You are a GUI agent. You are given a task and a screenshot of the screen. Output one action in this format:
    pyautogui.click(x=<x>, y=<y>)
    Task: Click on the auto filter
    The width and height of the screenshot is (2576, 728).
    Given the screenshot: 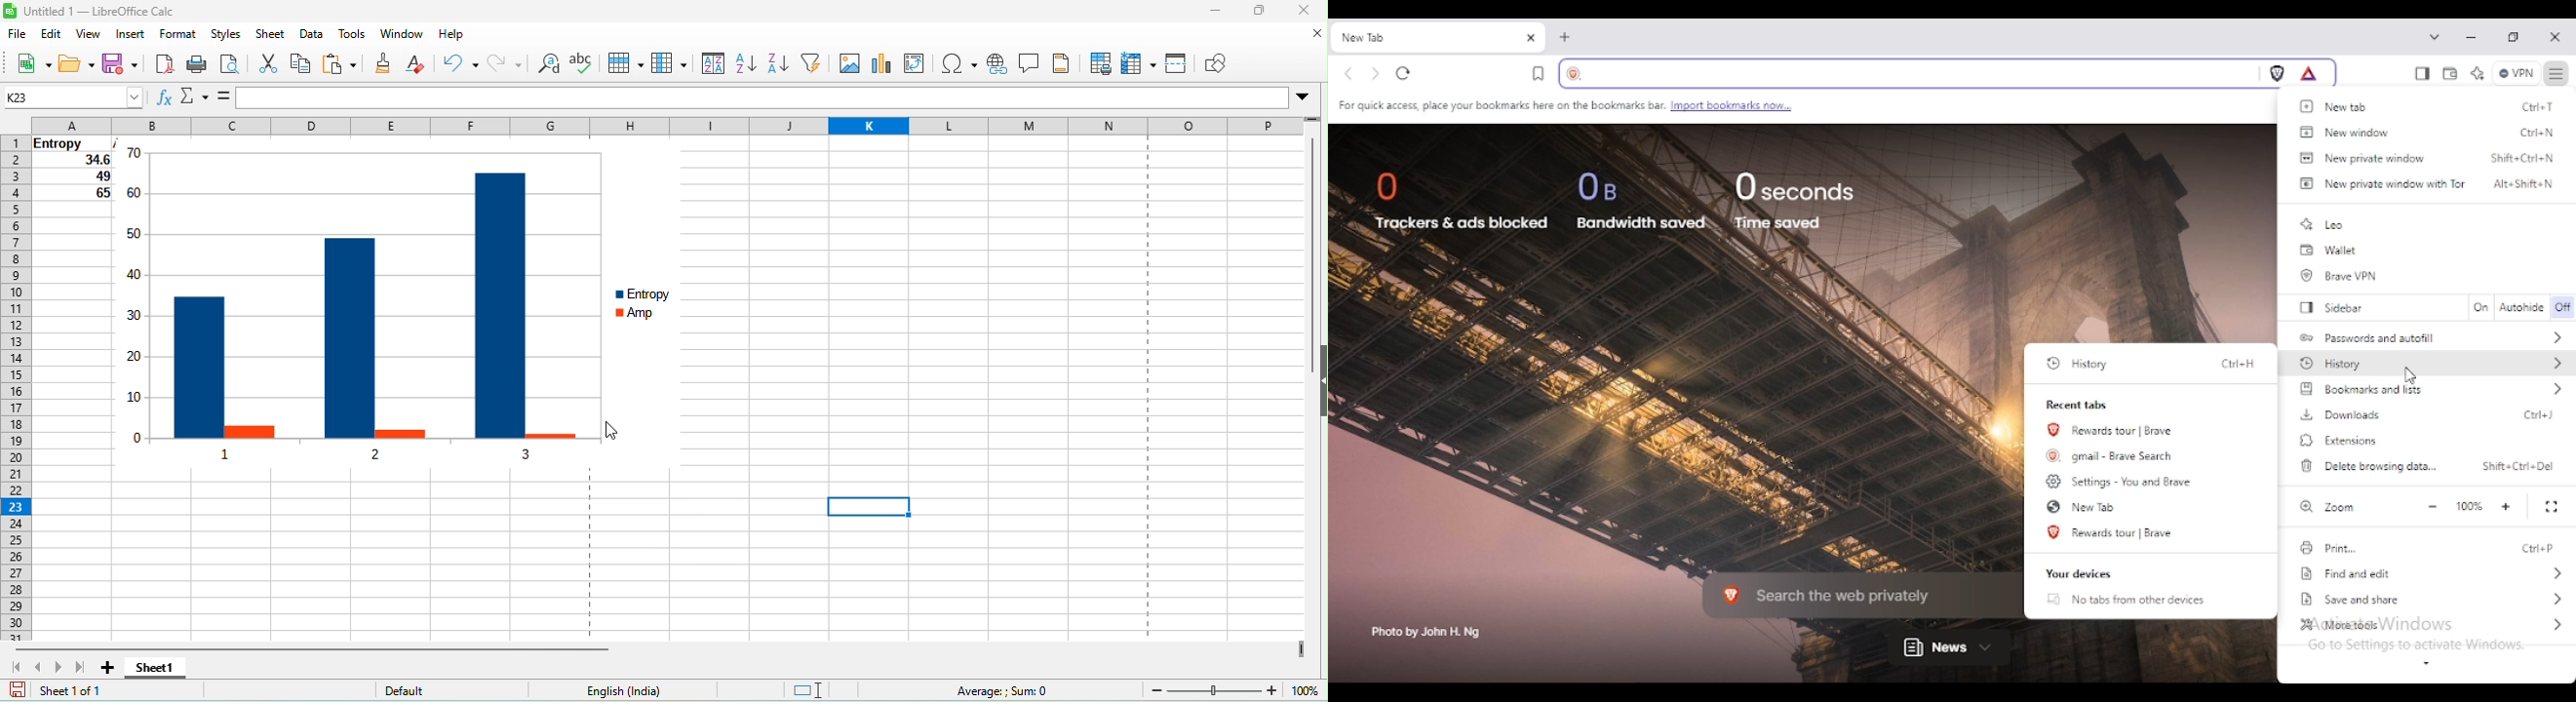 What is the action you would take?
    pyautogui.click(x=812, y=65)
    